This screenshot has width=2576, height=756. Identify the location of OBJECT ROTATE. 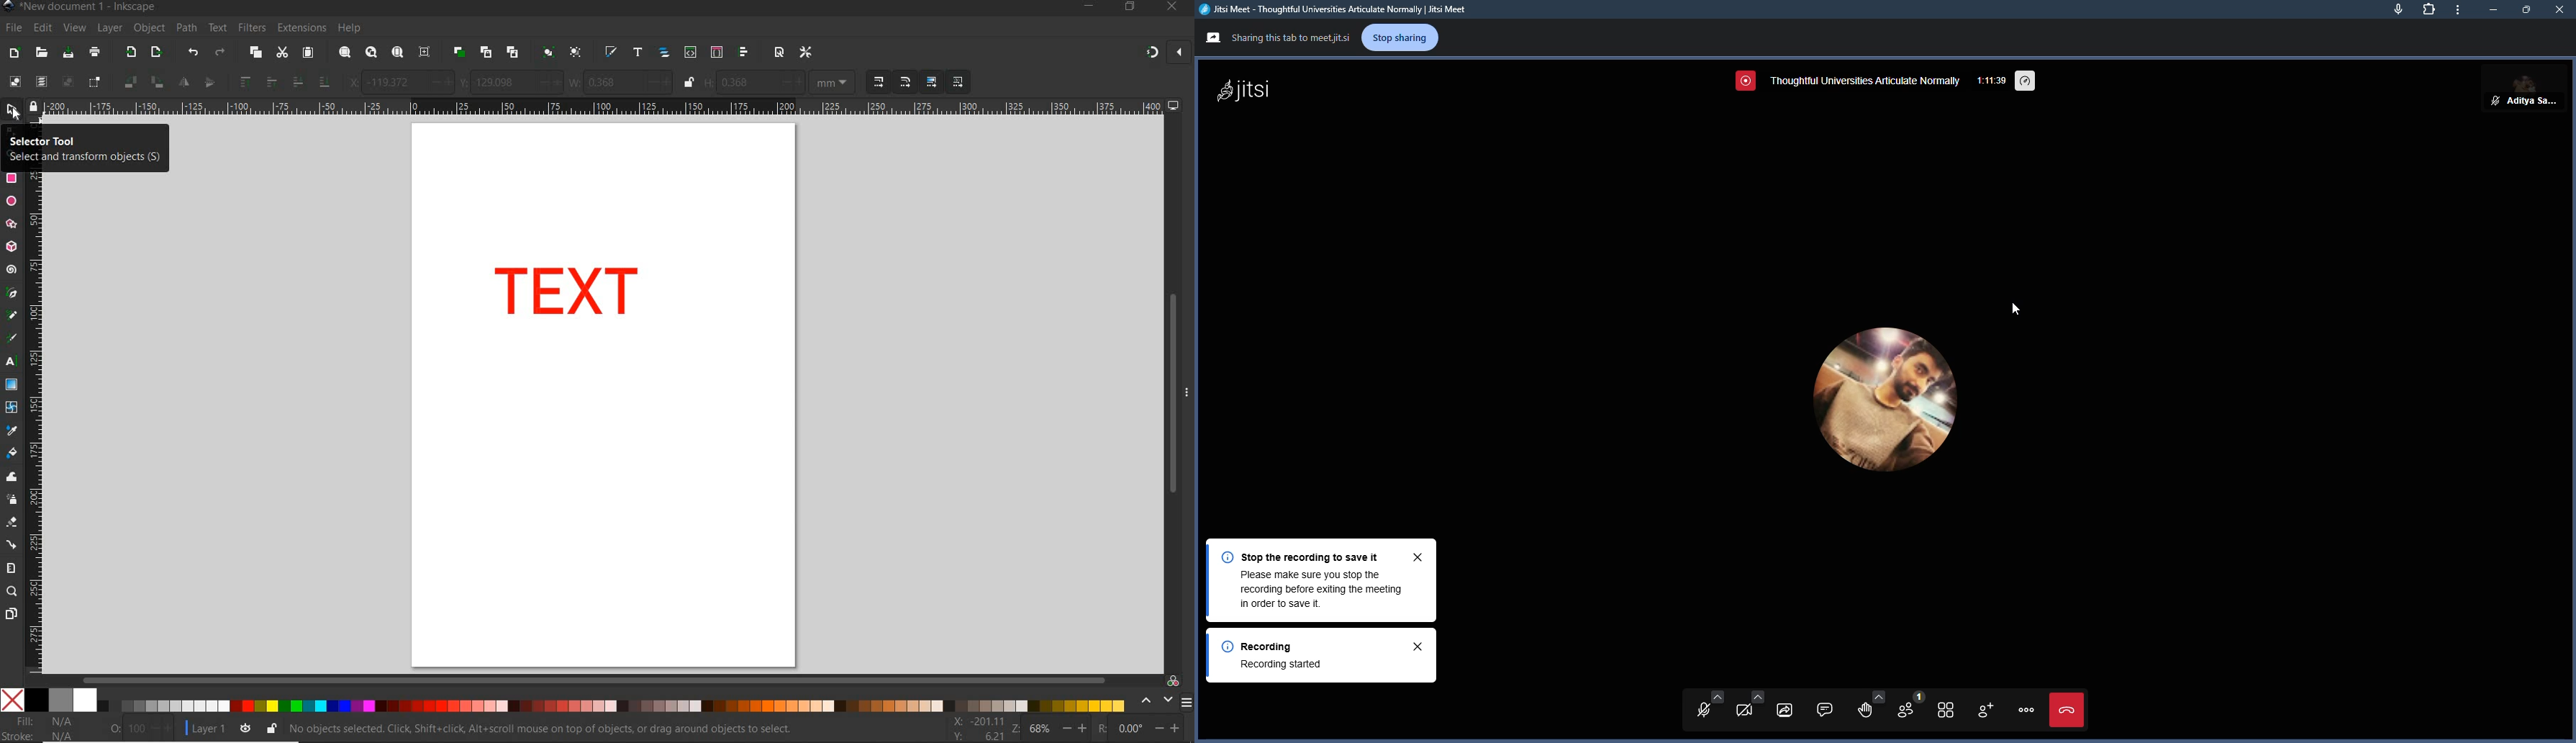
(143, 81).